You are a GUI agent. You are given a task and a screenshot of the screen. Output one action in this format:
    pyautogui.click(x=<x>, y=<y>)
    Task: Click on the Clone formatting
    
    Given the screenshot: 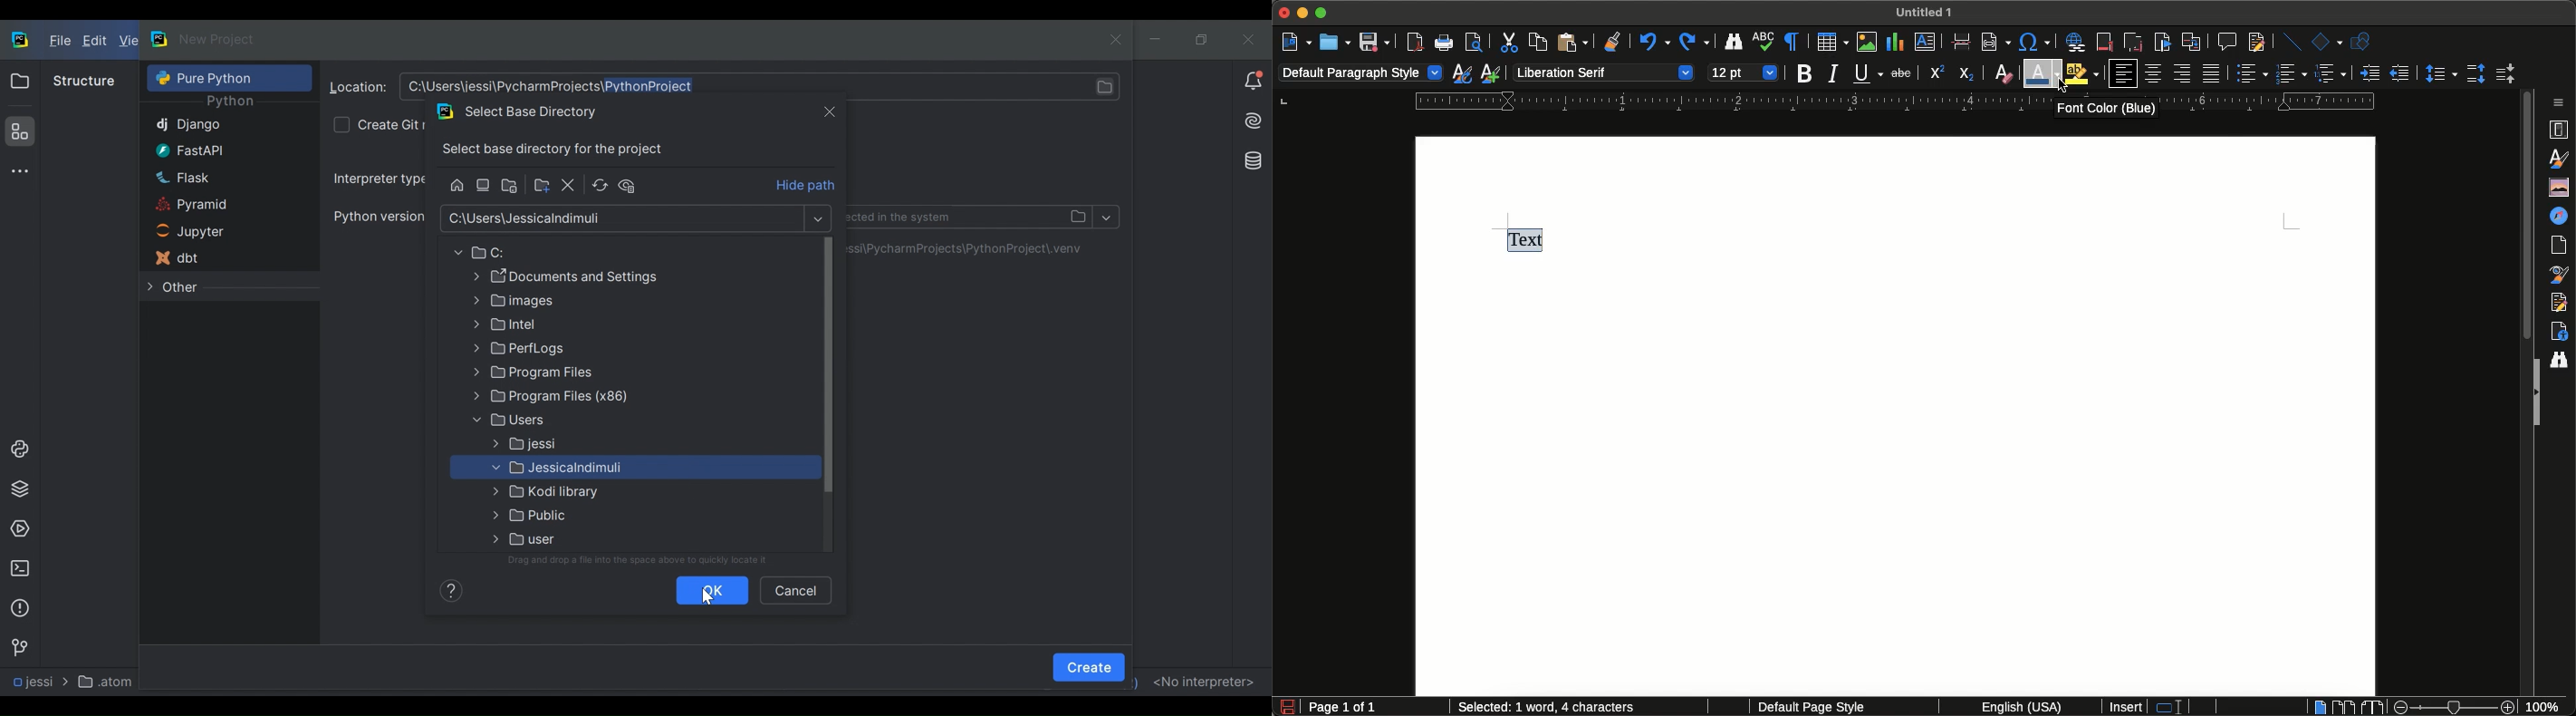 What is the action you would take?
    pyautogui.click(x=1614, y=44)
    